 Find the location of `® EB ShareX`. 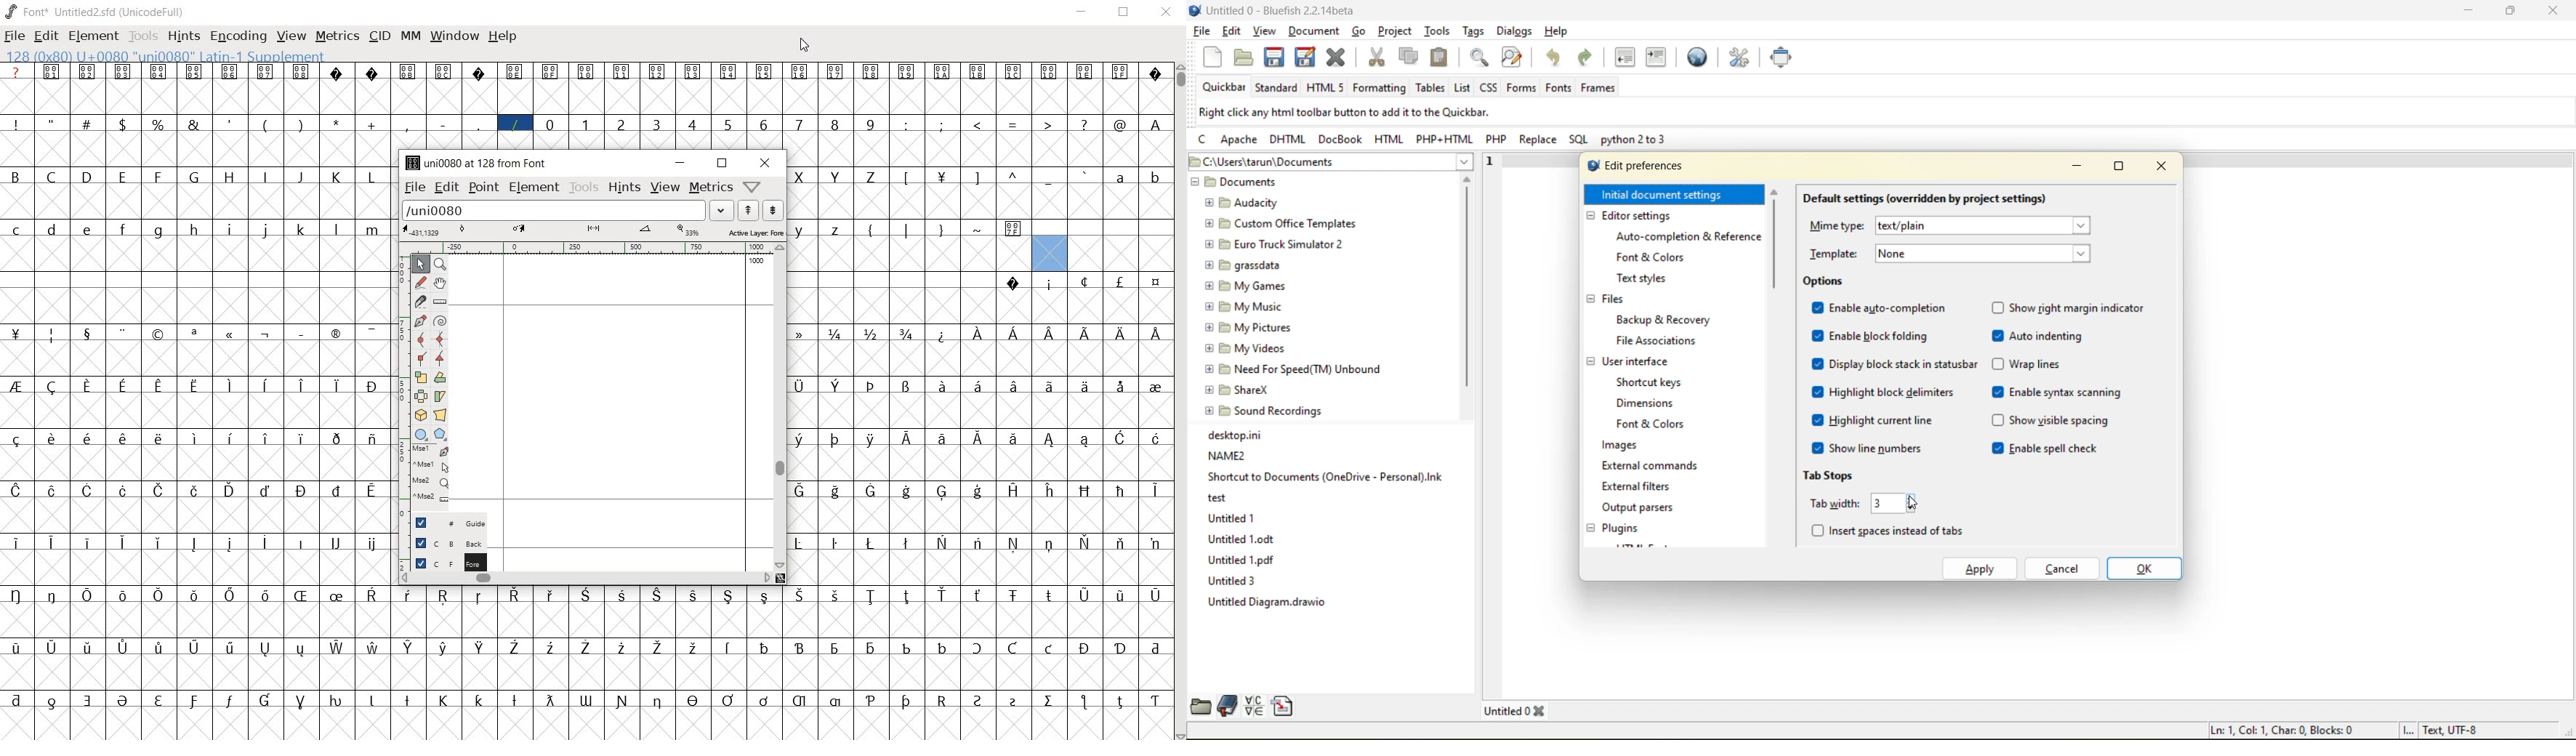

® EB ShareX is located at coordinates (1239, 388).